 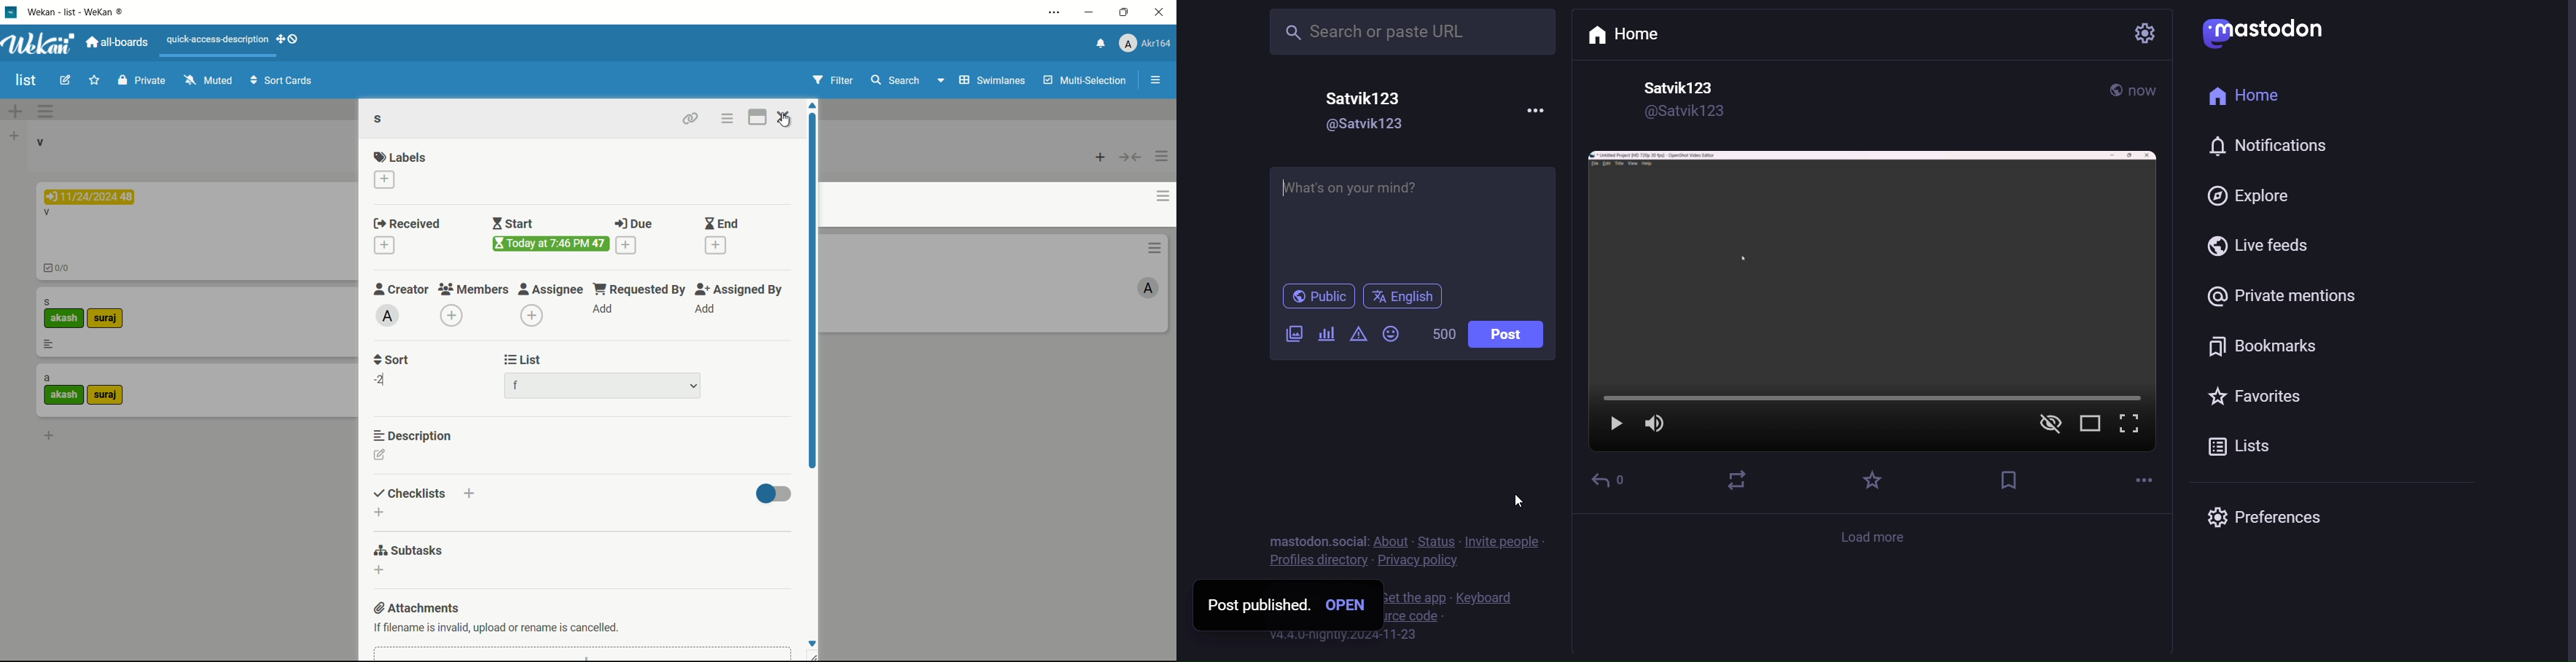 I want to click on board name, so click(x=26, y=81).